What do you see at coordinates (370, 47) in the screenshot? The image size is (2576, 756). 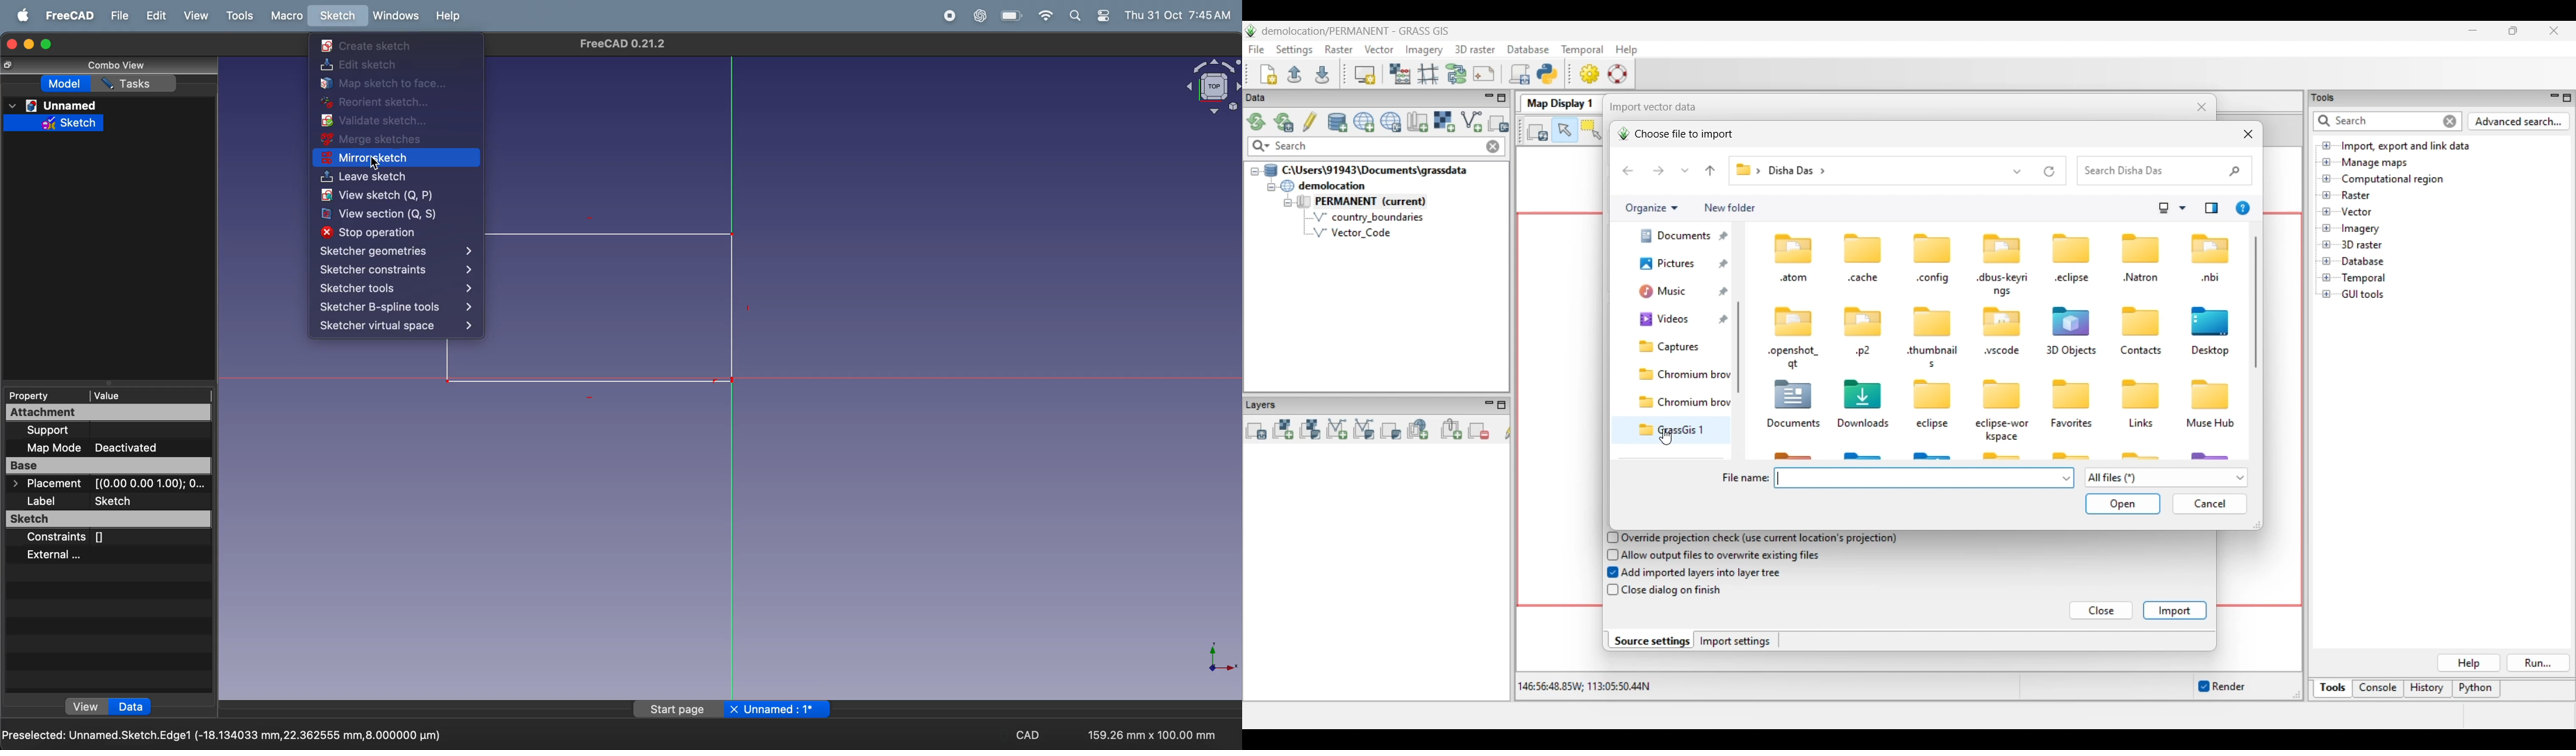 I see `create sketch` at bounding box center [370, 47].